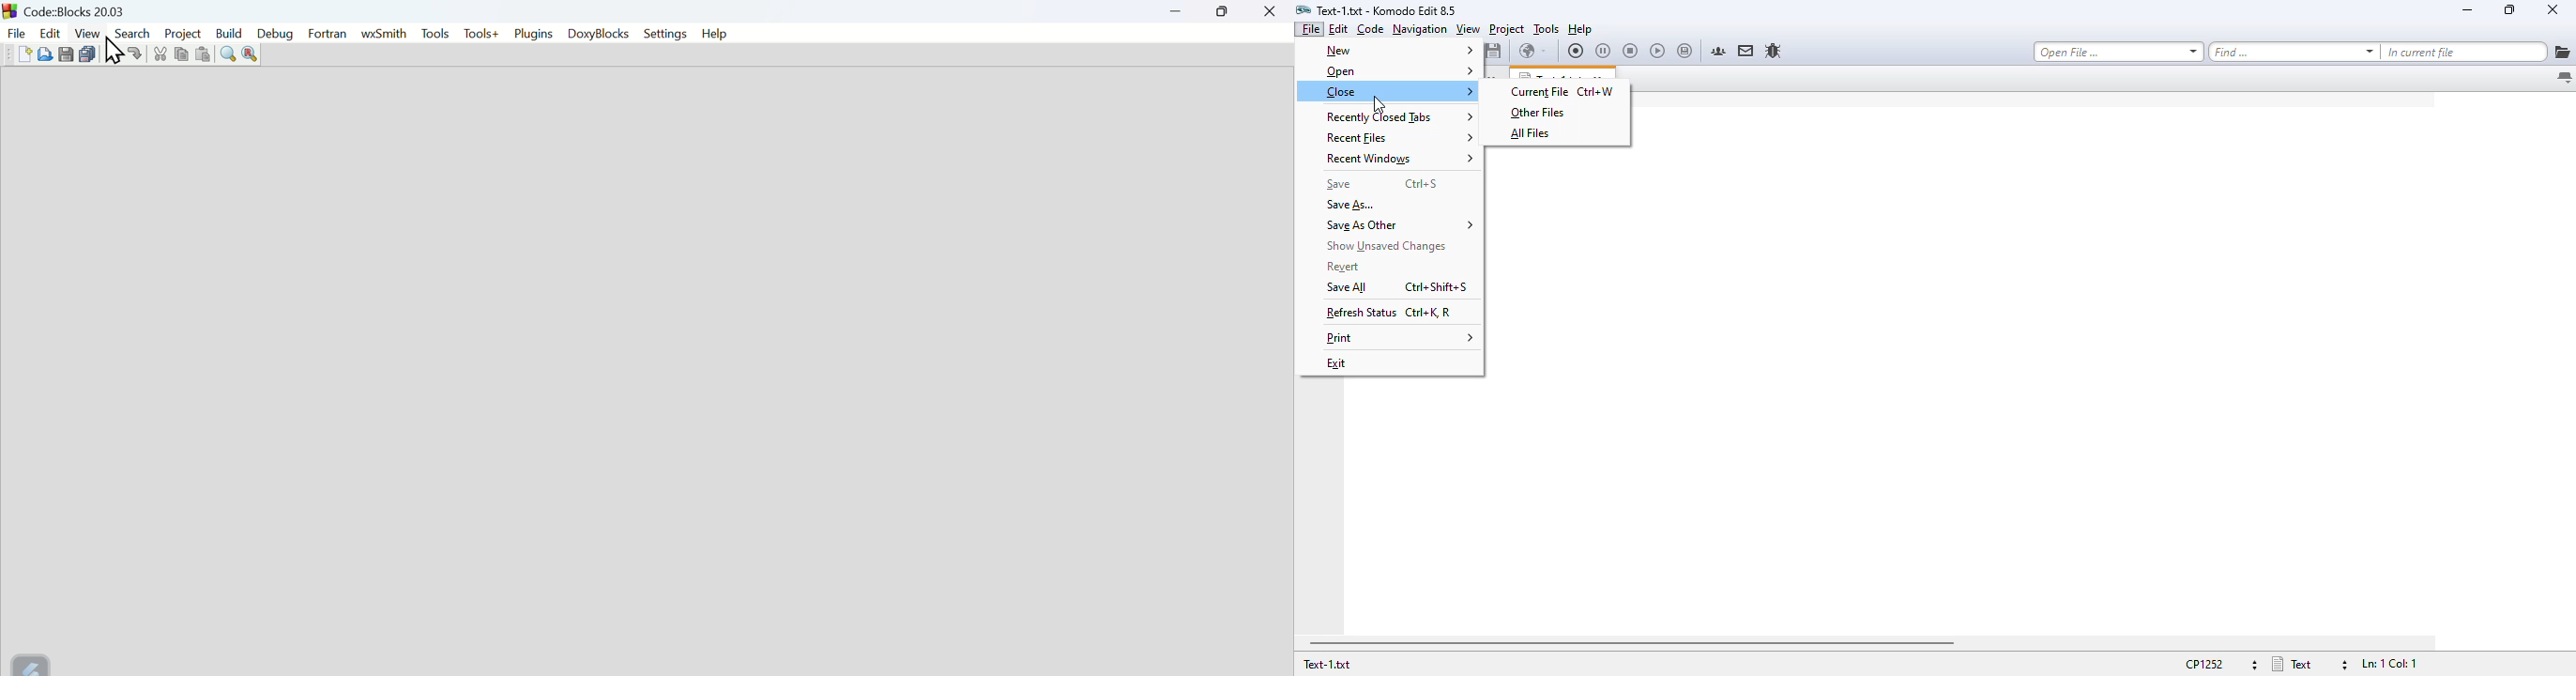  Describe the element at coordinates (25, 54) in the screenshot. I see `Create new file` at that location.